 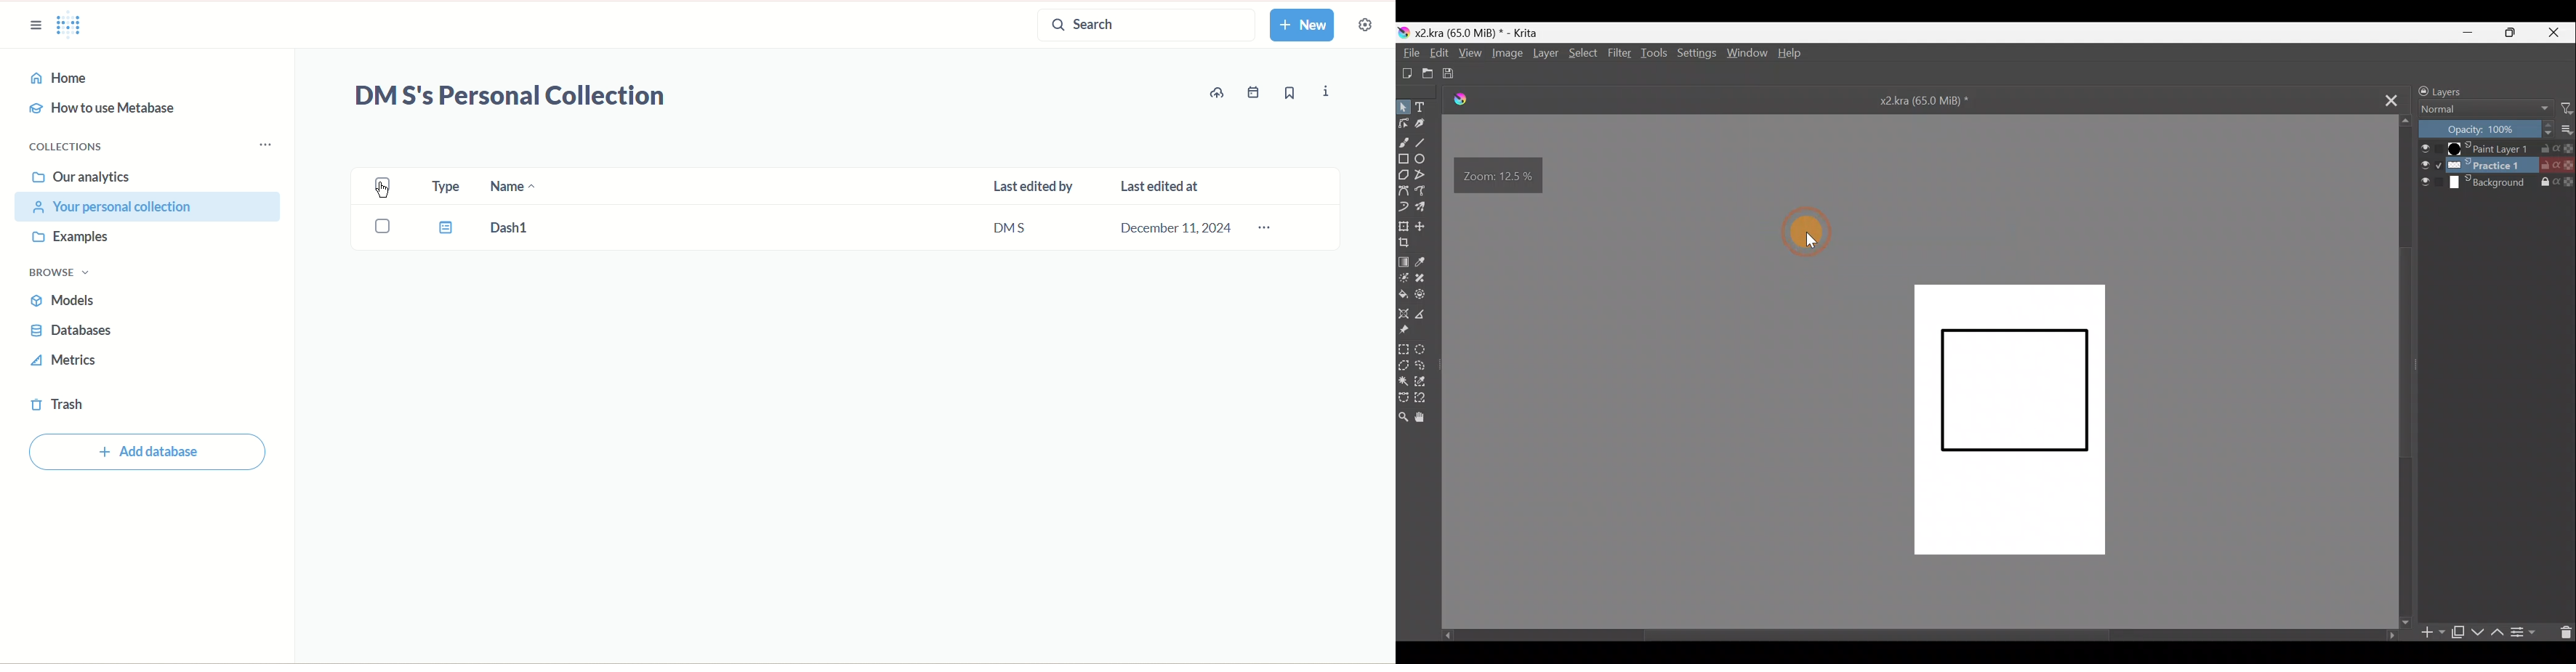 What do you see at coordinates (2007, 422) in the screenshot?
I see `Zoomed in canvas` at bounding box center [2007, 422].